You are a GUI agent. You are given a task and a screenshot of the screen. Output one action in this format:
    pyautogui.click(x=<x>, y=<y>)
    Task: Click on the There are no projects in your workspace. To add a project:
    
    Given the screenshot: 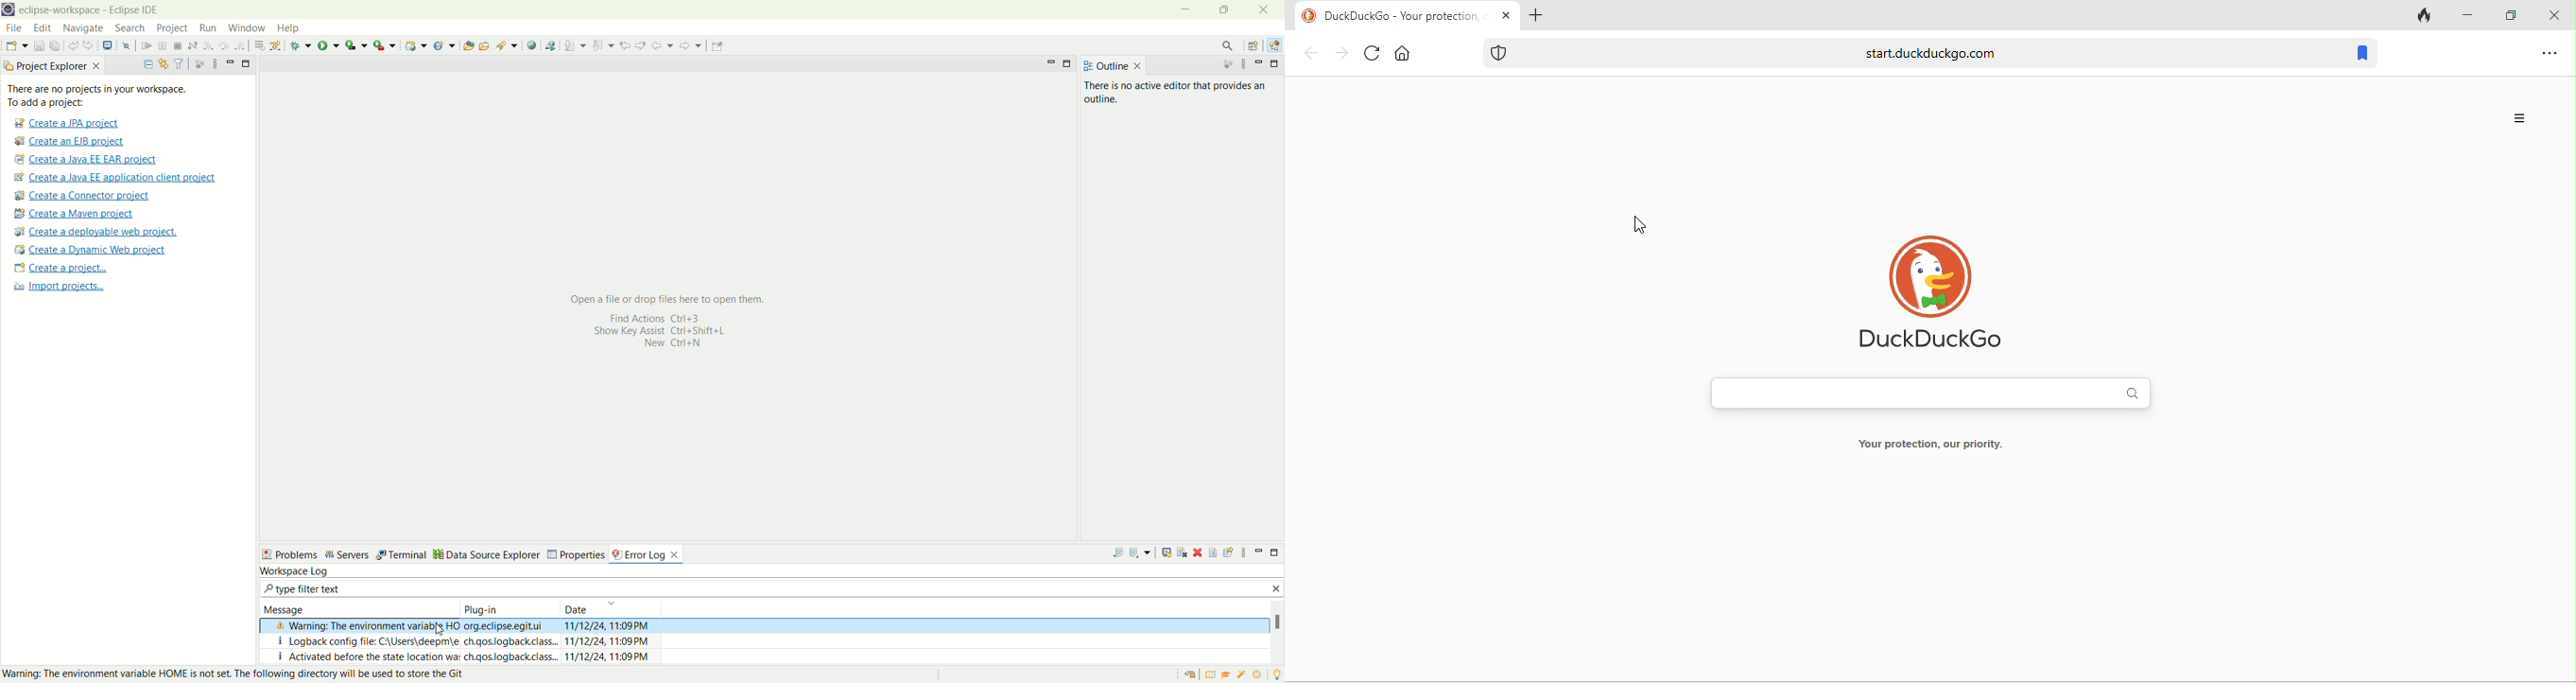 What is the action you would take?
    pyautogui.click(x=122, y=96)
    